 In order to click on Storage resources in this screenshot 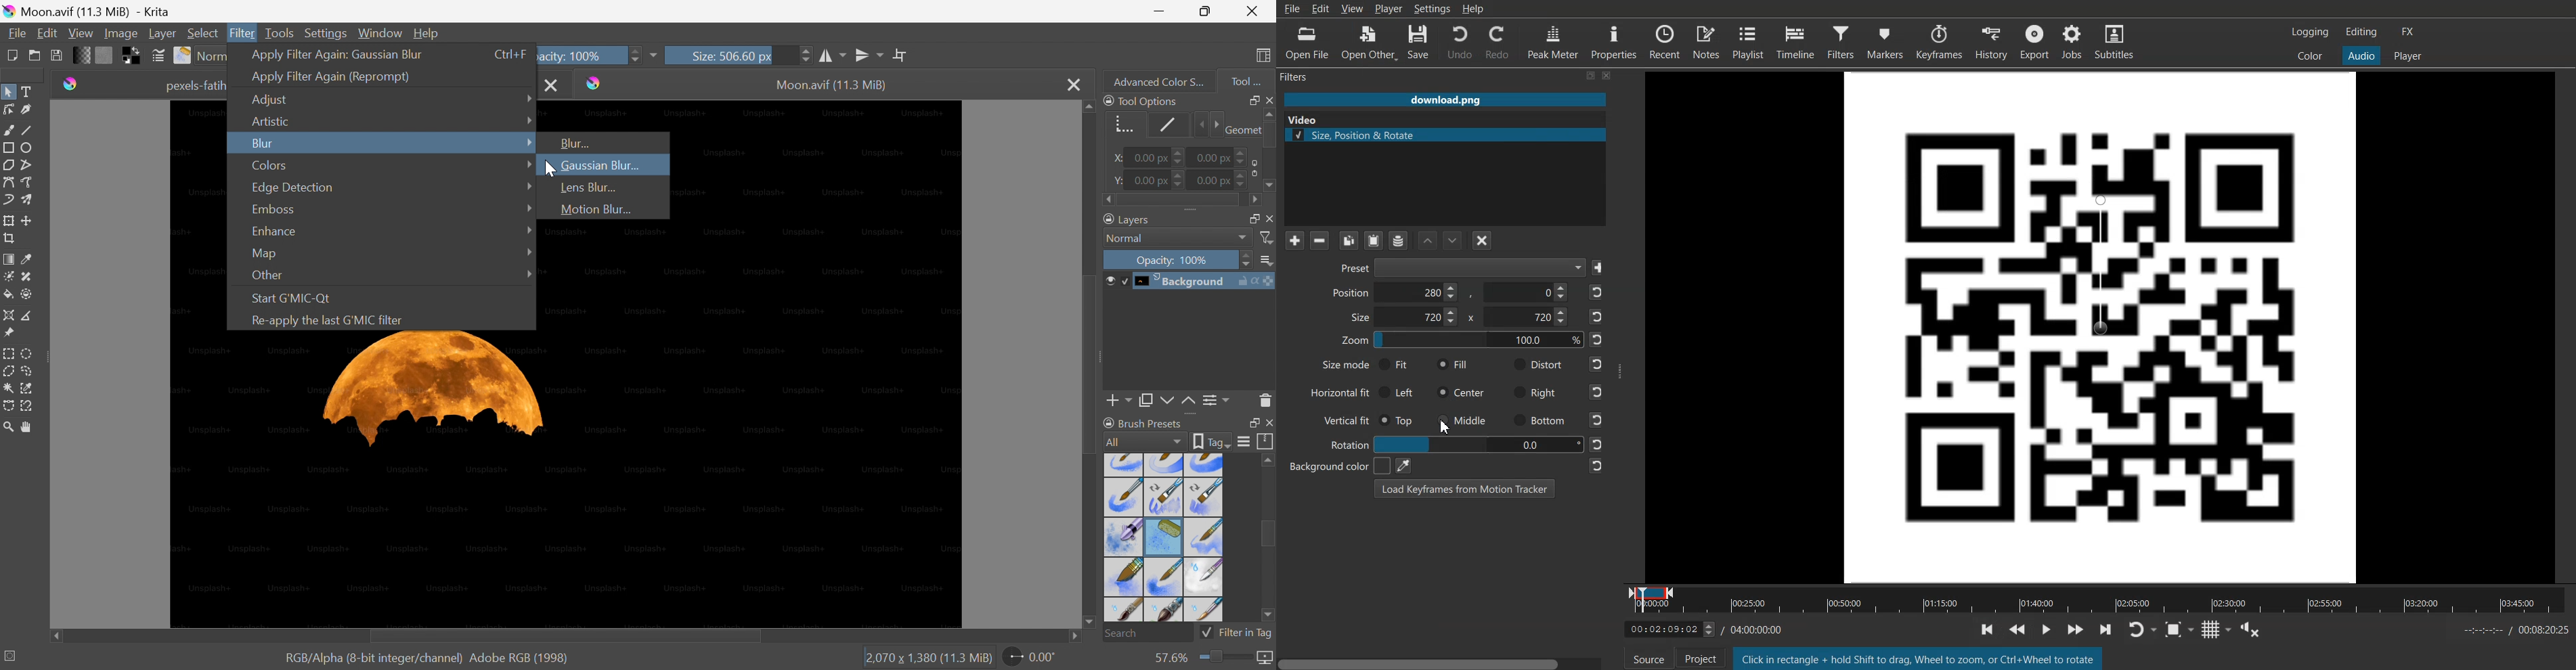, I will do `click(1267, 441)`.